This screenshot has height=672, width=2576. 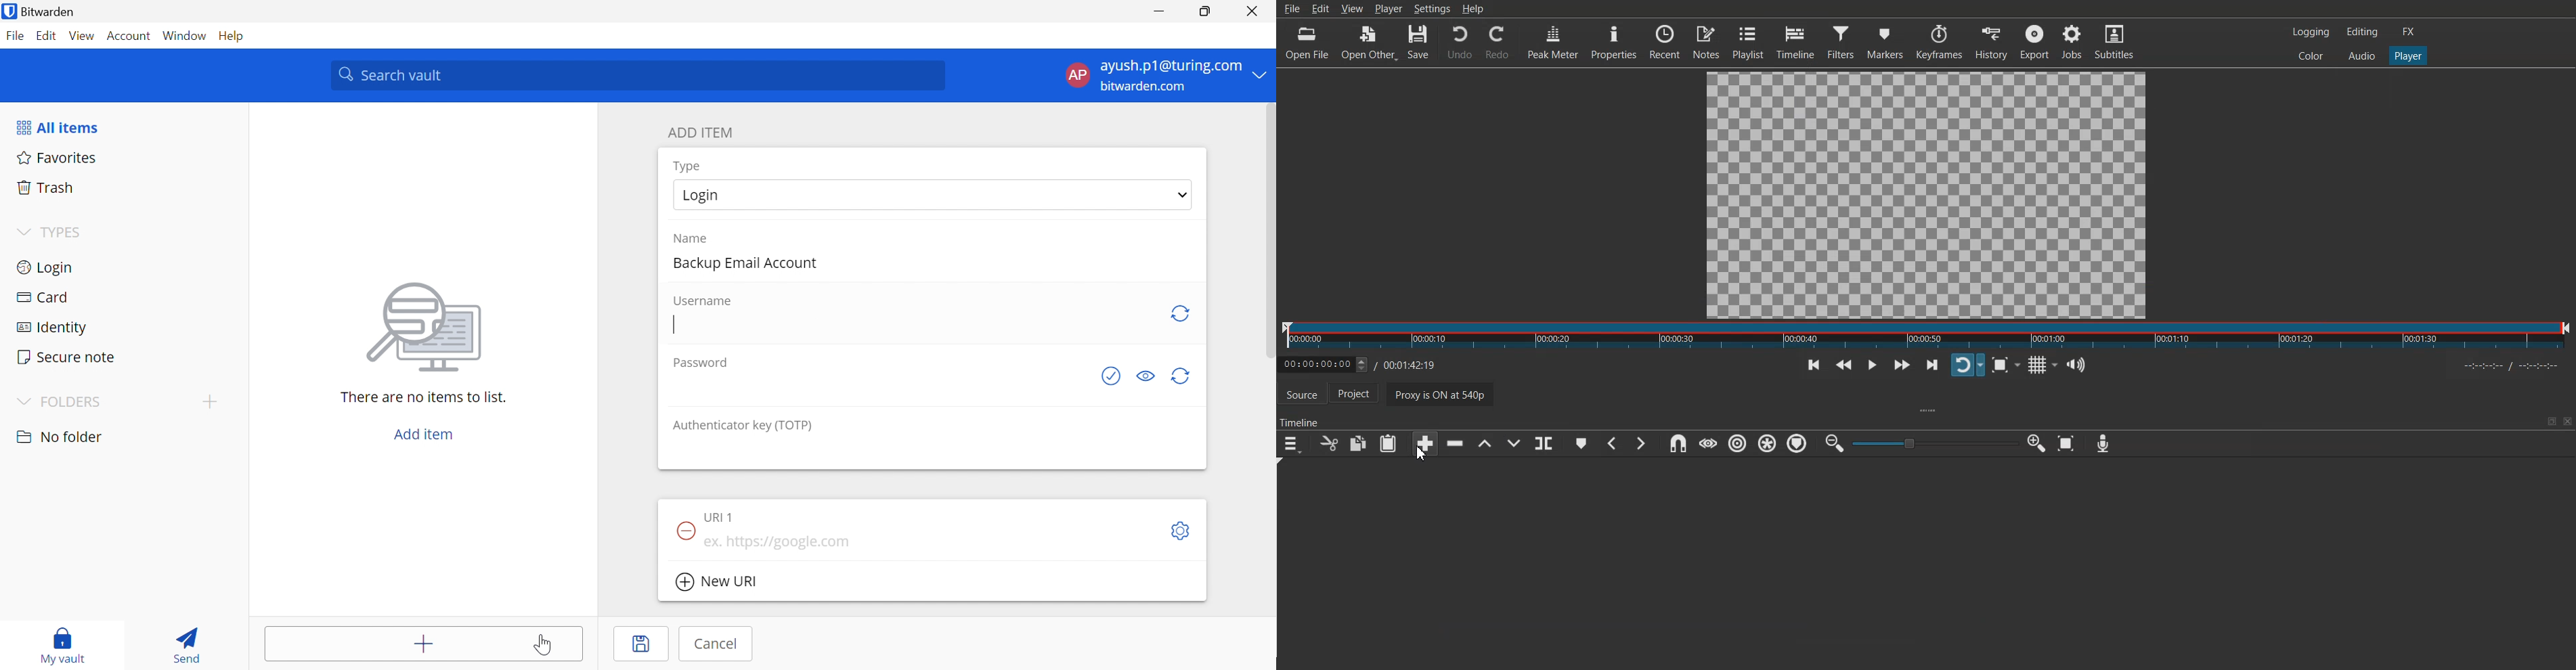 What do you see at coordinates (1934, 366) in the screenshot?
I see `Skip to next point` at bounding box center [1934, 366].